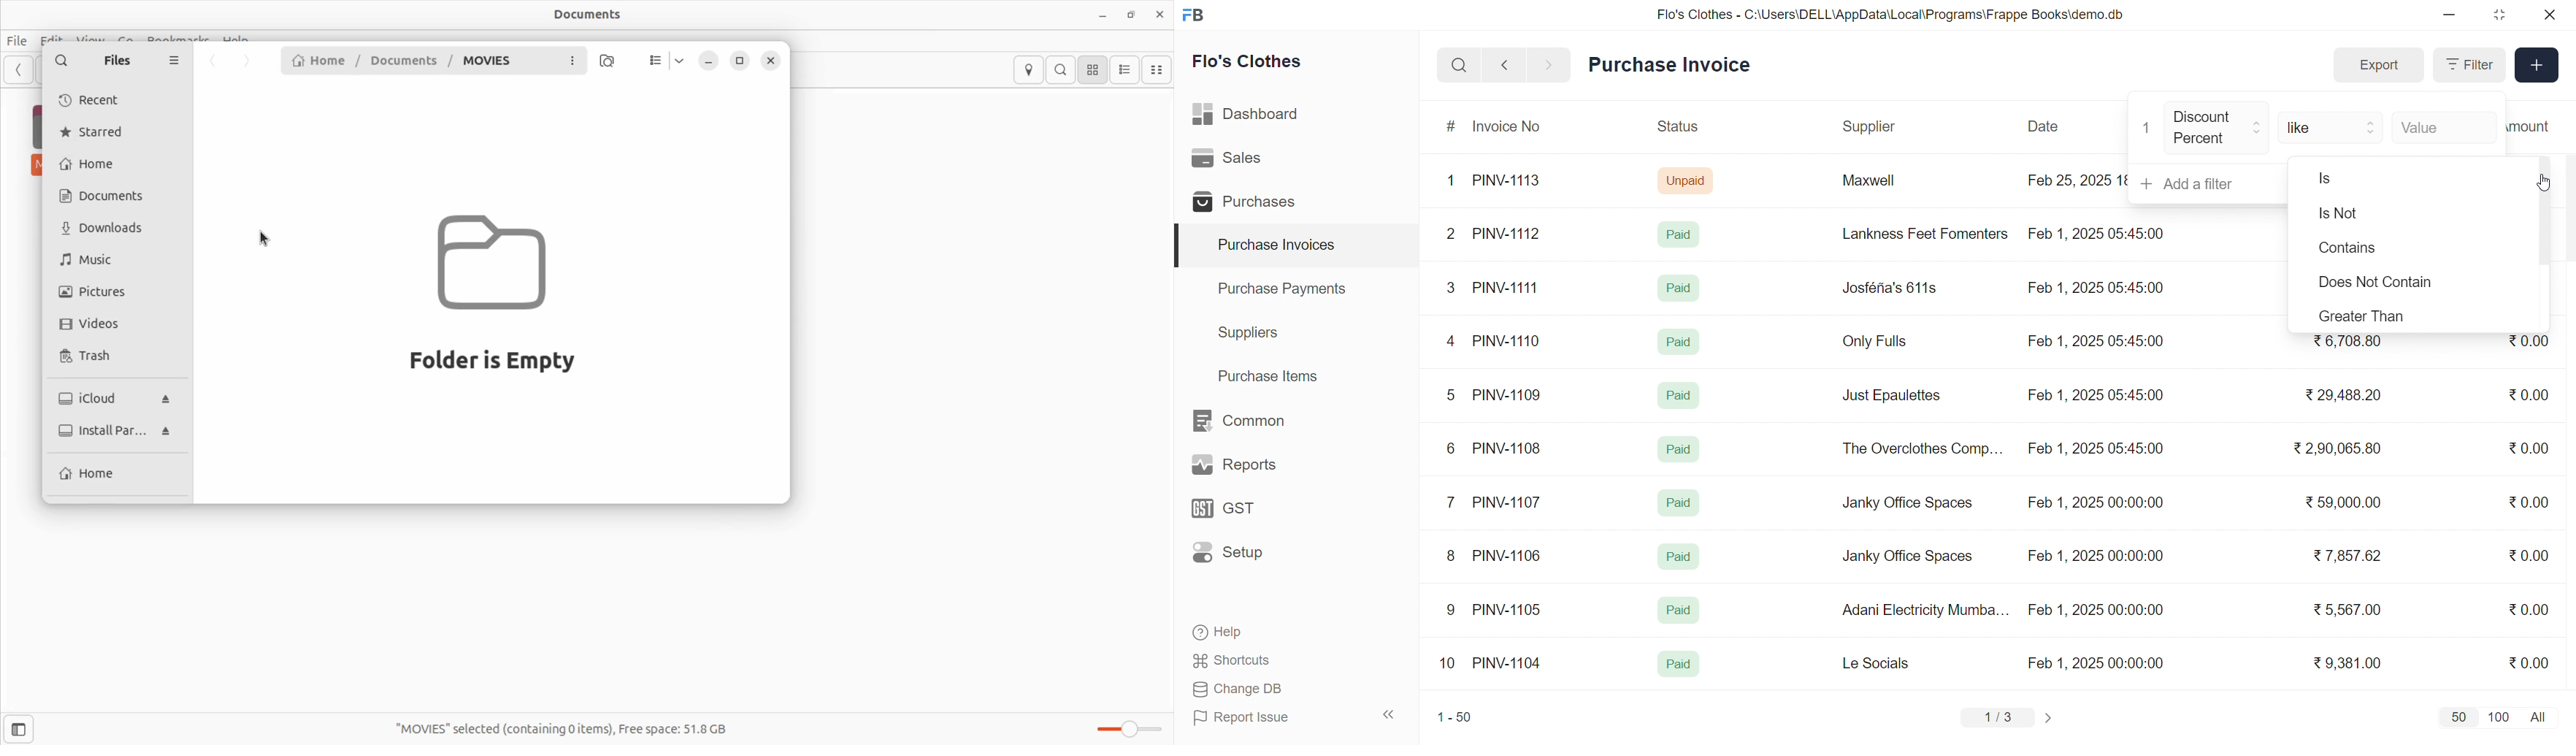 Image resolution: width=2576 pixels, height=756 pixels. I want to click on Is, so click(2369, 179).